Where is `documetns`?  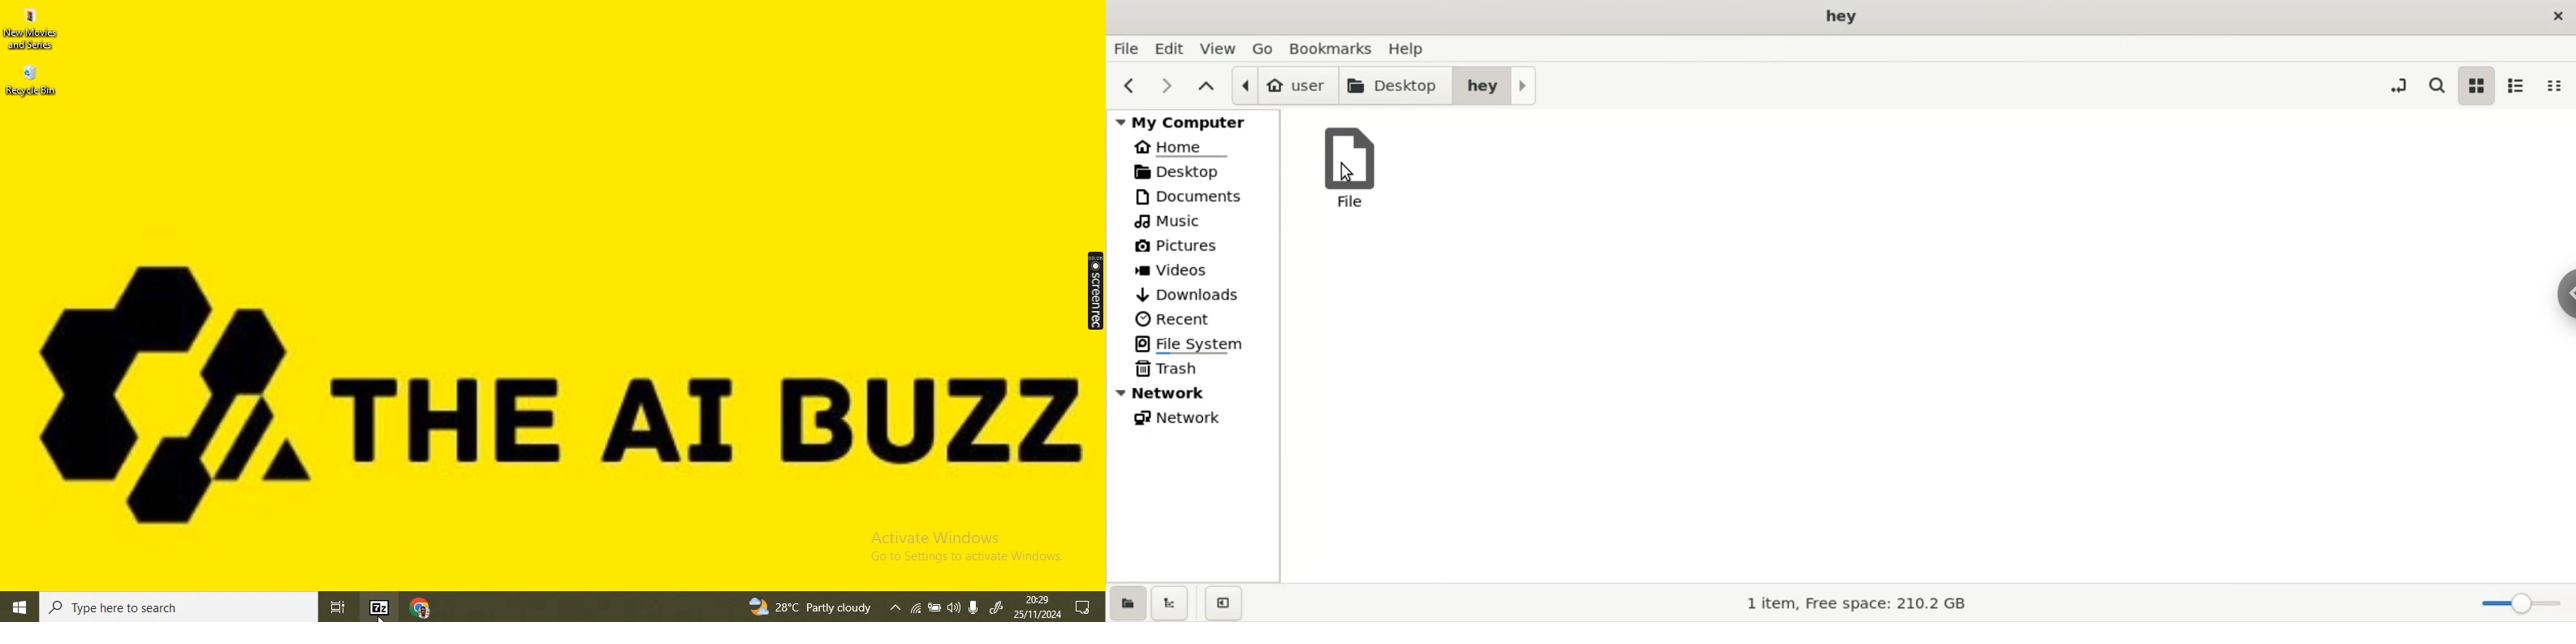 documetns is located at coordinates (1193, 198).